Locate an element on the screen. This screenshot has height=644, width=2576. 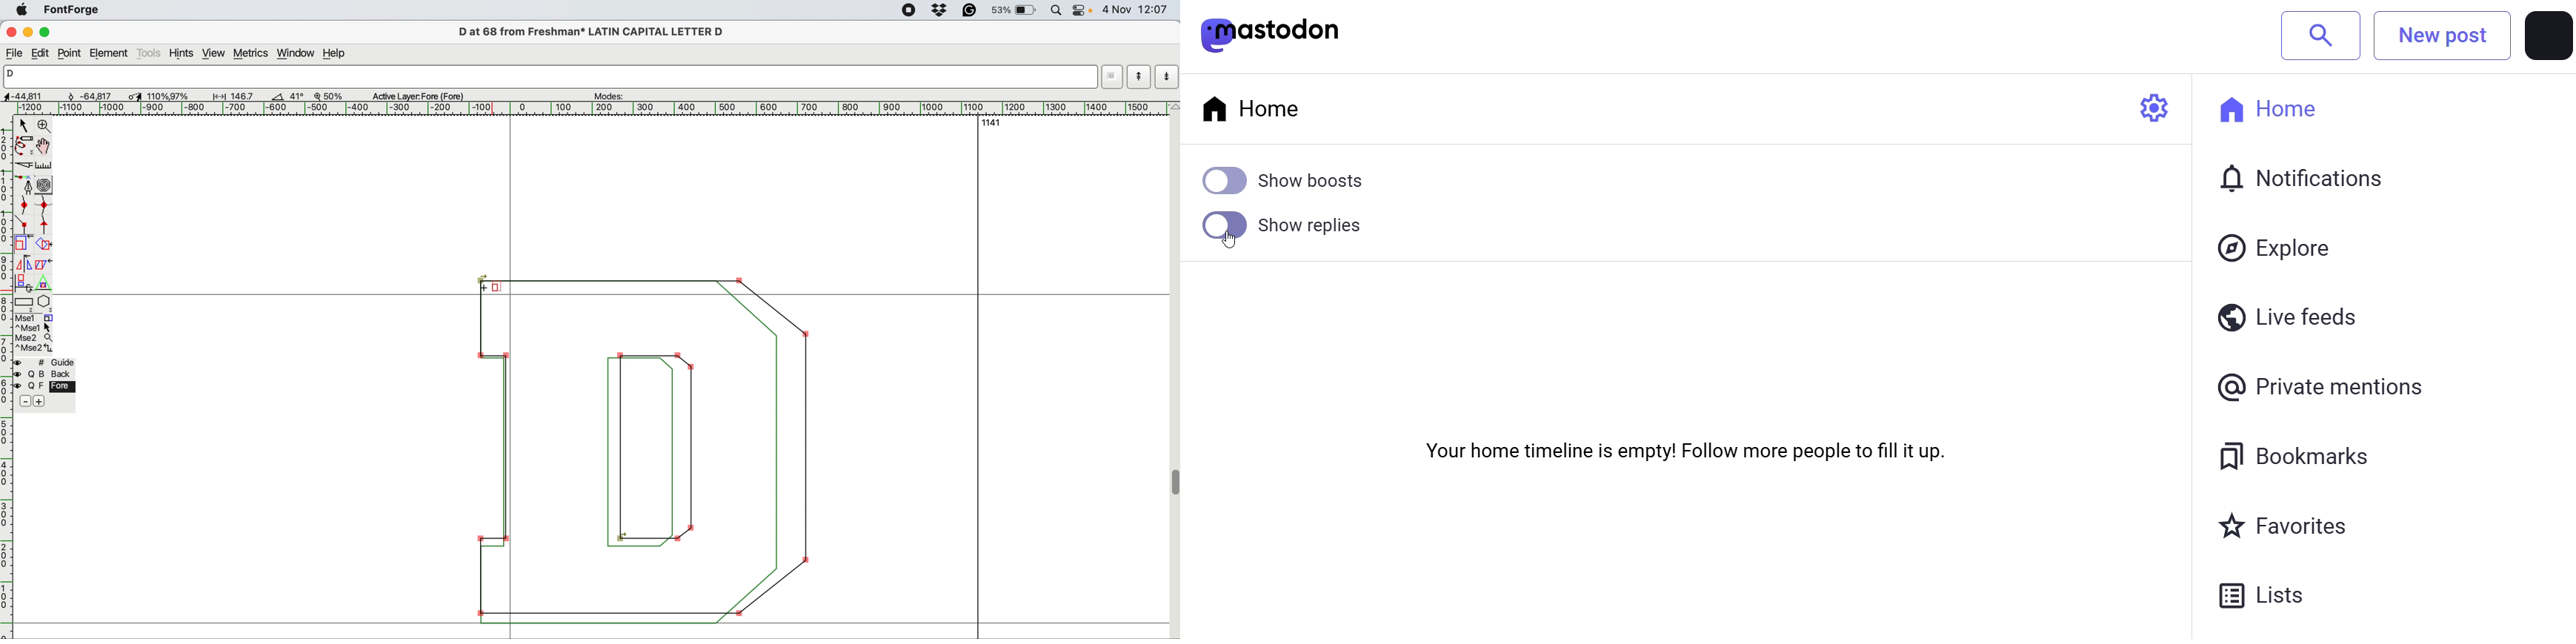
favorites is located at coordinates (2283, 526).